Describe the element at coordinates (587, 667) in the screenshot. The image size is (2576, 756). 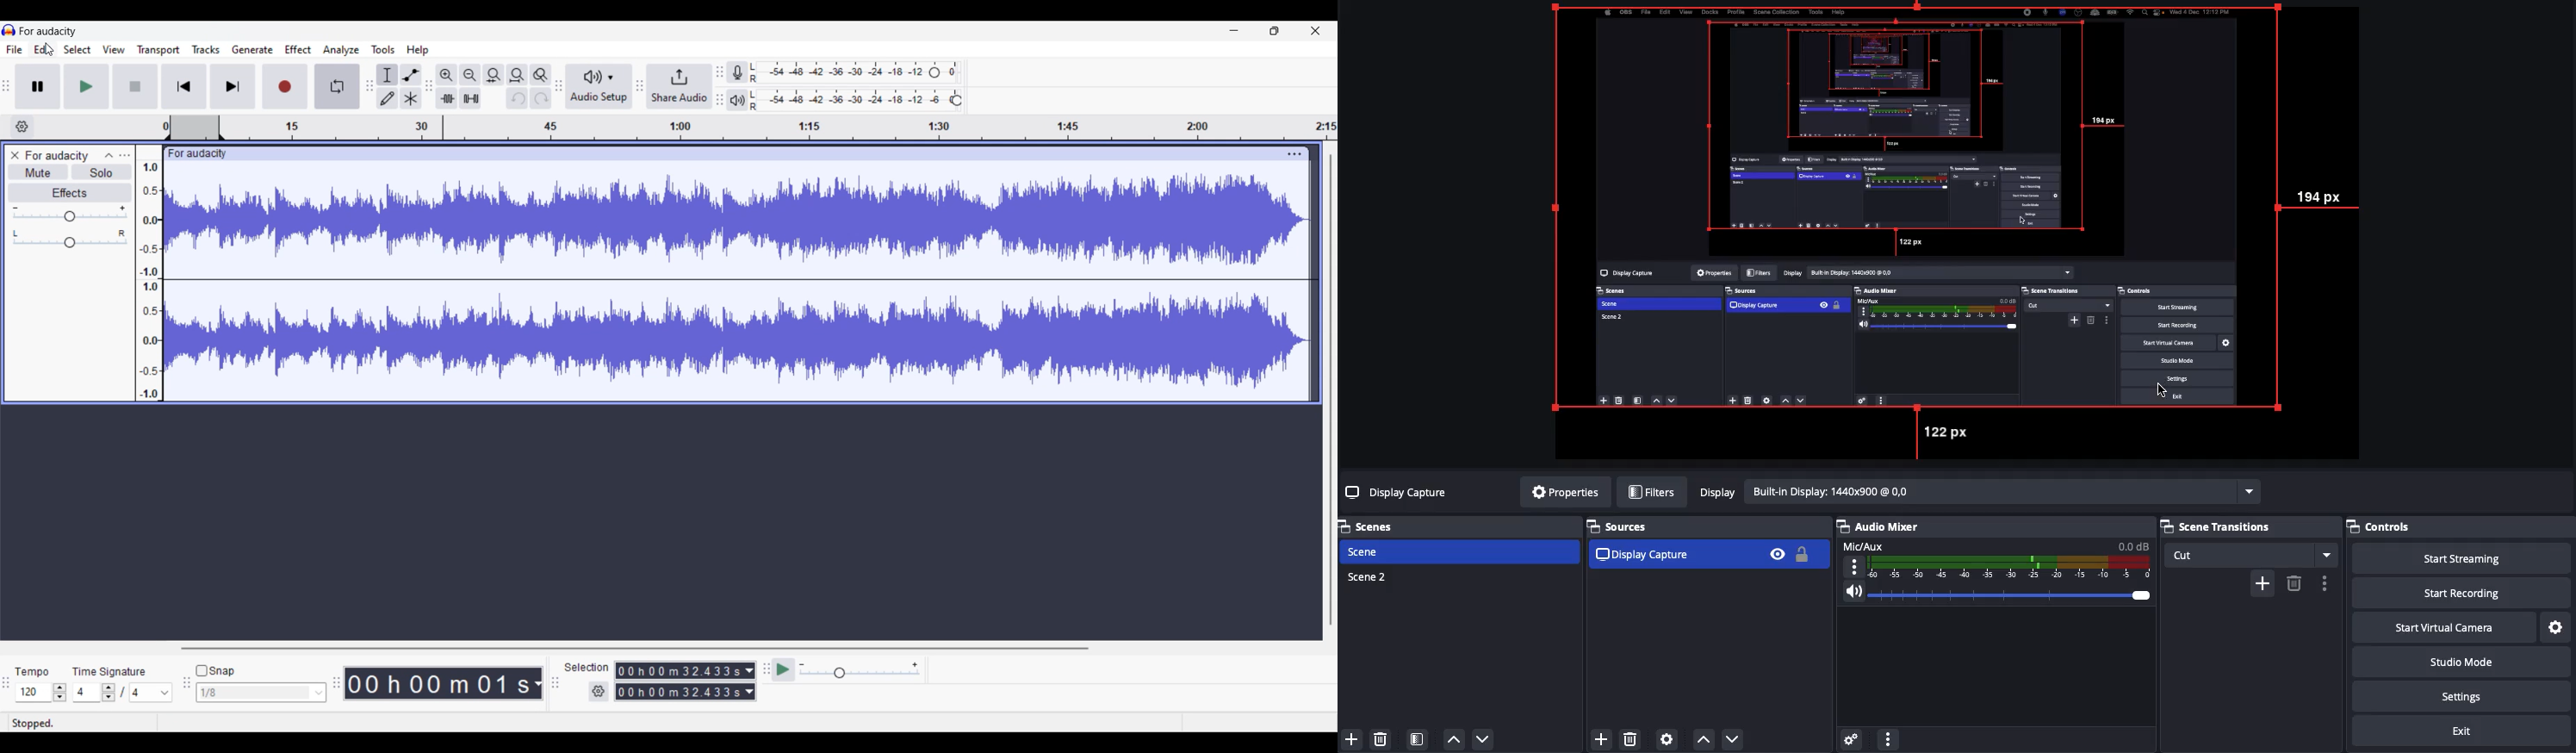
I see `Indicates selection duration` at that location.